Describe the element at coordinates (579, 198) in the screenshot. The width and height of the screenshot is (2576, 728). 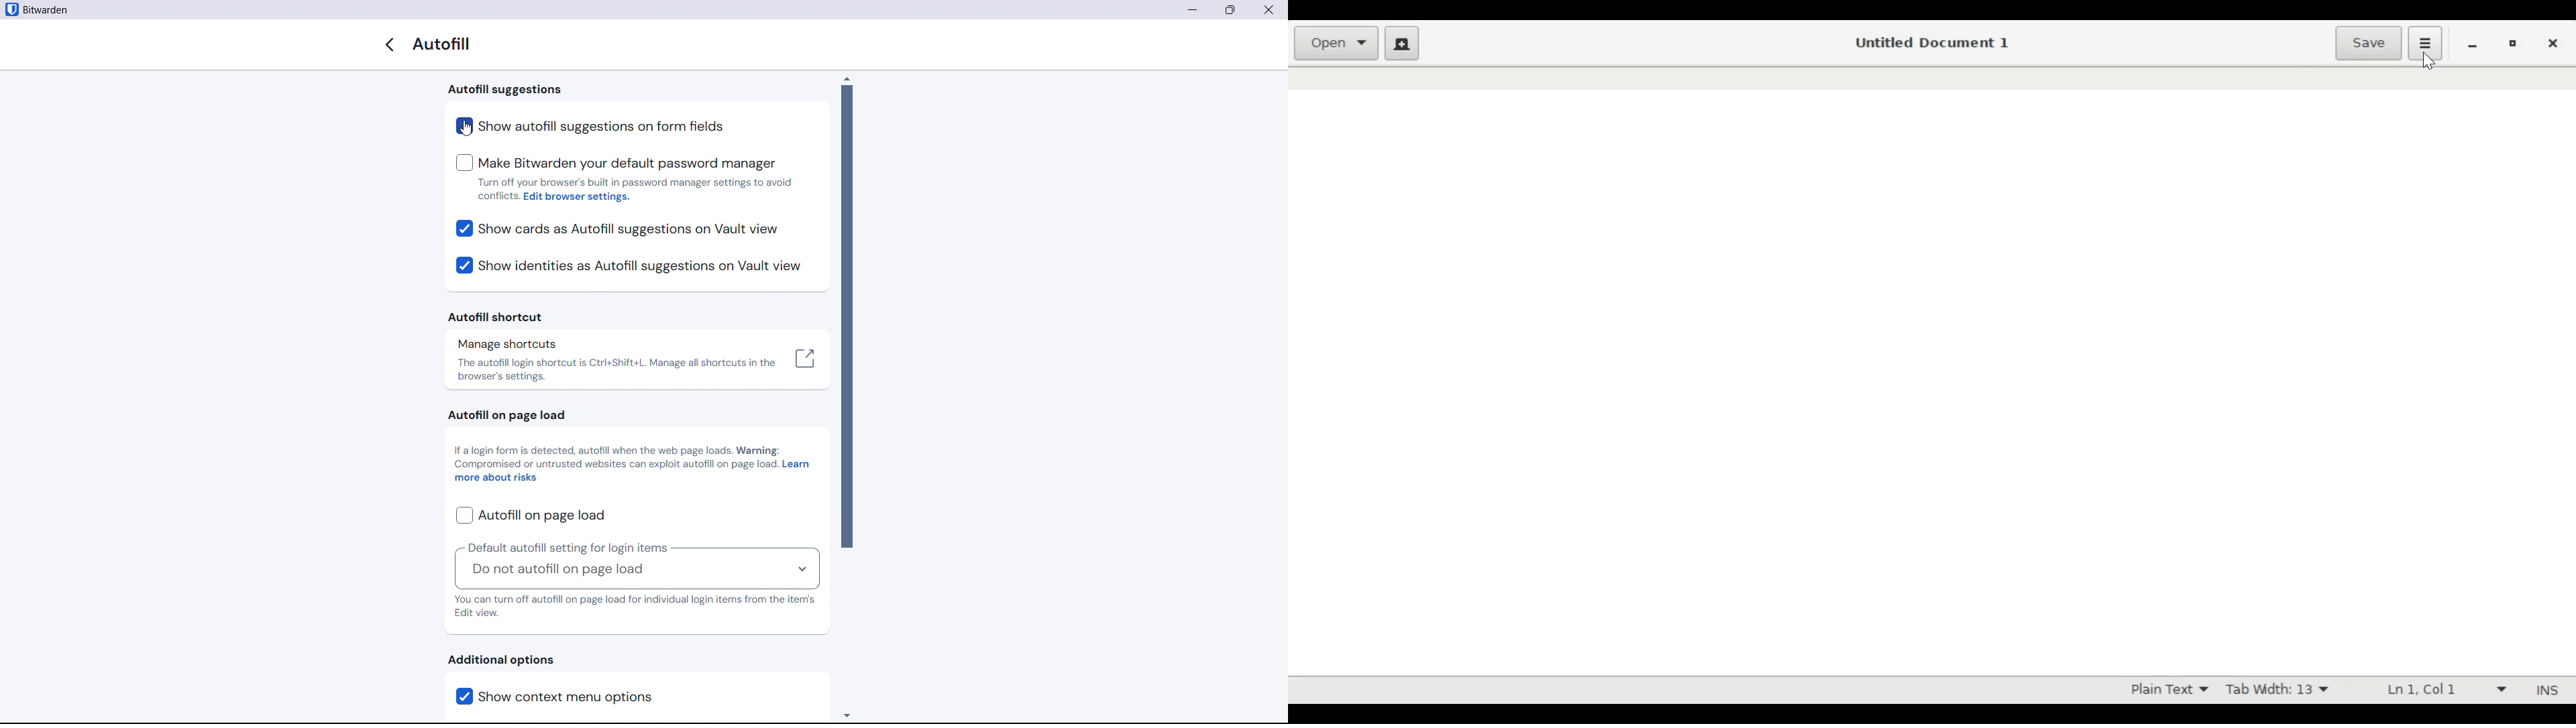
I see `edit browser settings` at that location.